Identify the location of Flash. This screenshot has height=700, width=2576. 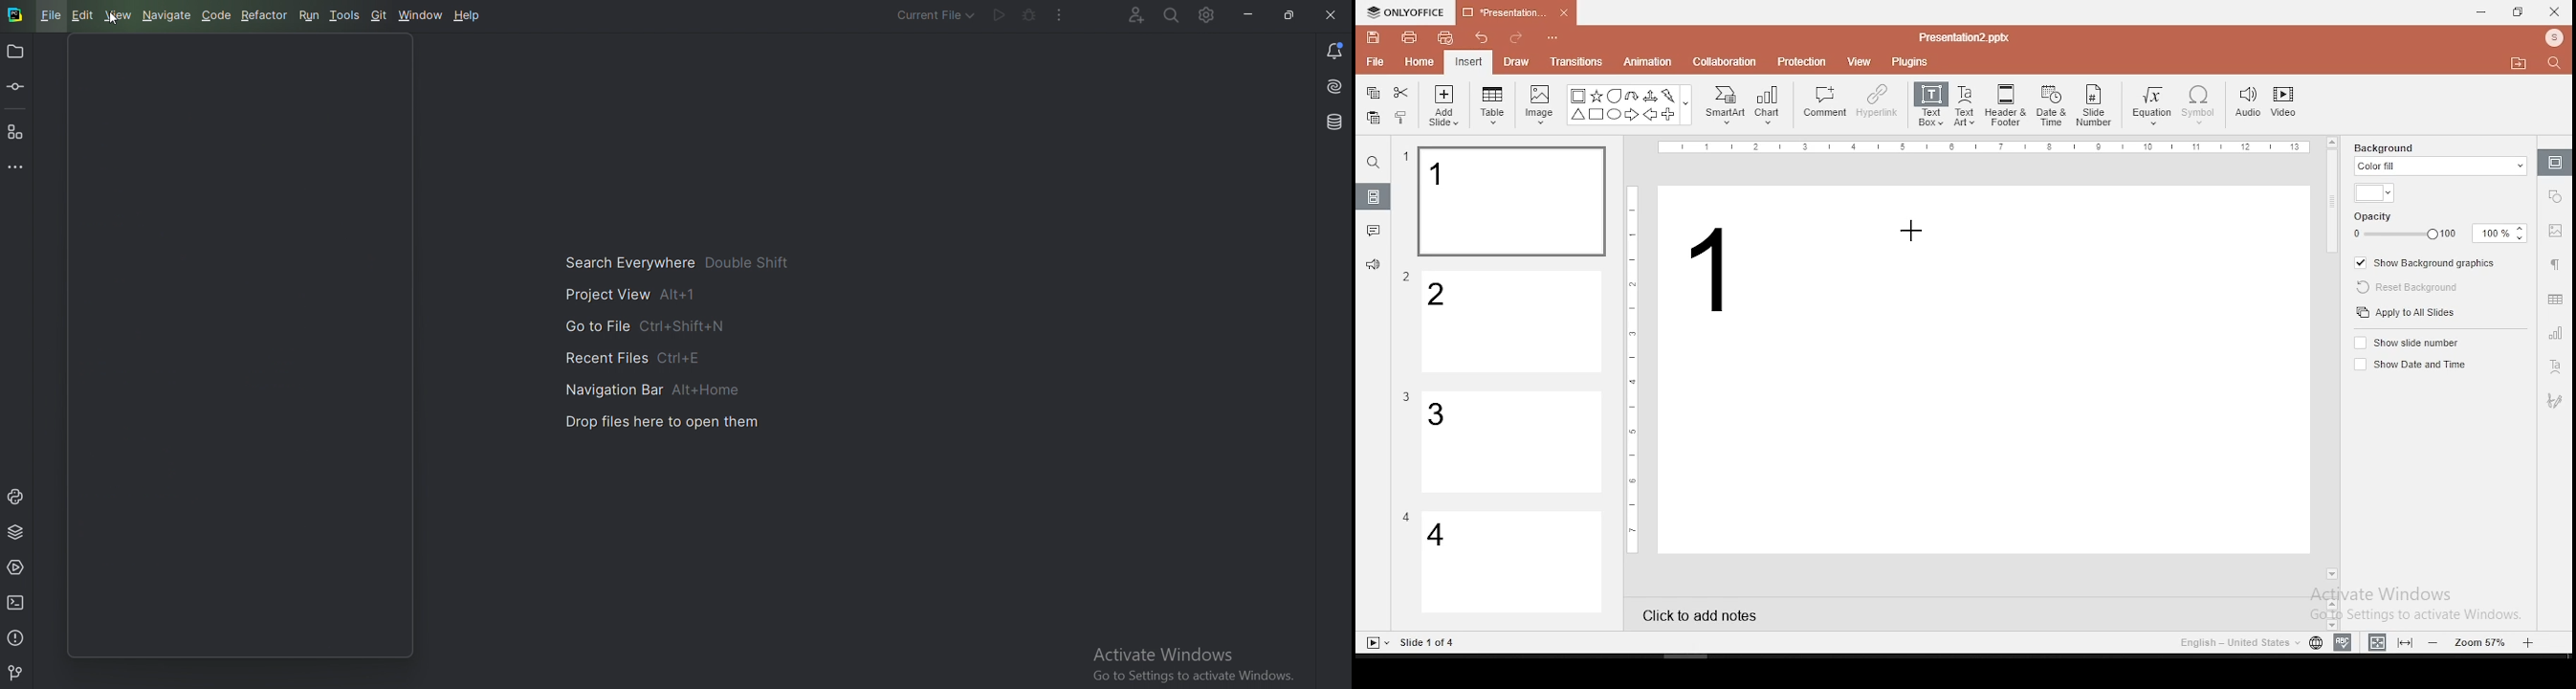
(1670, 96).